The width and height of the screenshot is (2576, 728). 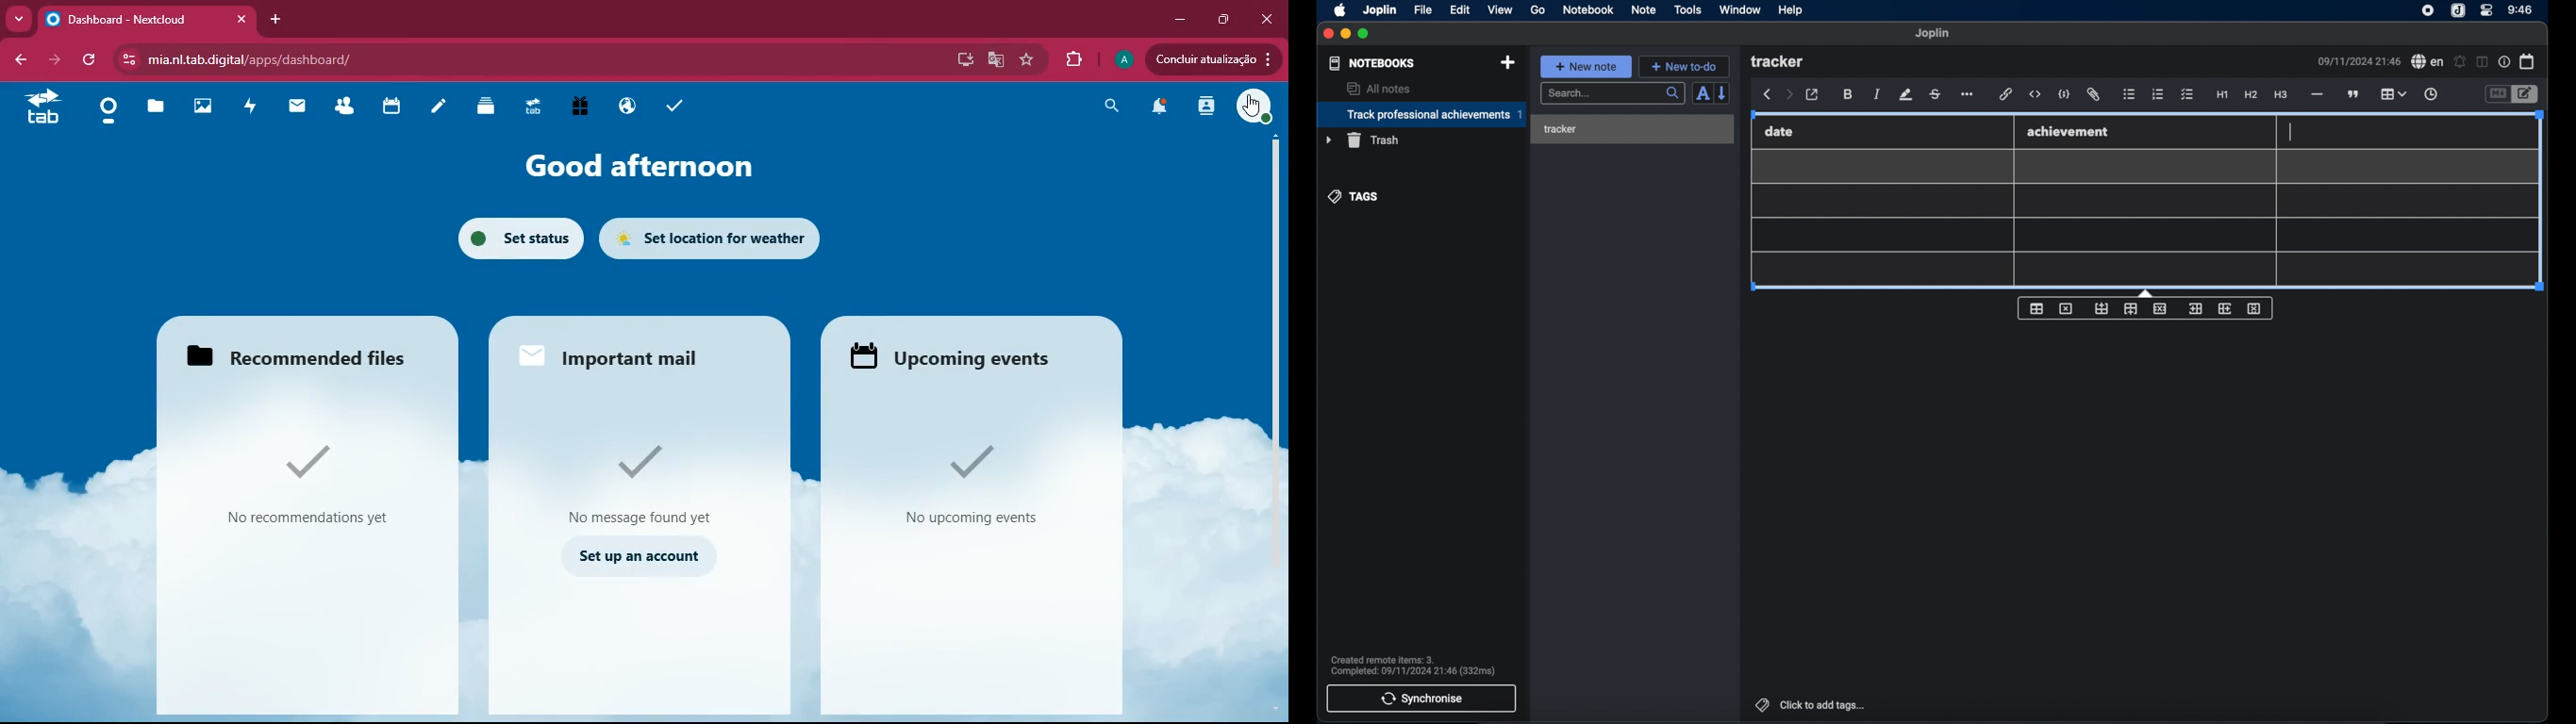 I want to click on back, so click(x=1767, y=95).